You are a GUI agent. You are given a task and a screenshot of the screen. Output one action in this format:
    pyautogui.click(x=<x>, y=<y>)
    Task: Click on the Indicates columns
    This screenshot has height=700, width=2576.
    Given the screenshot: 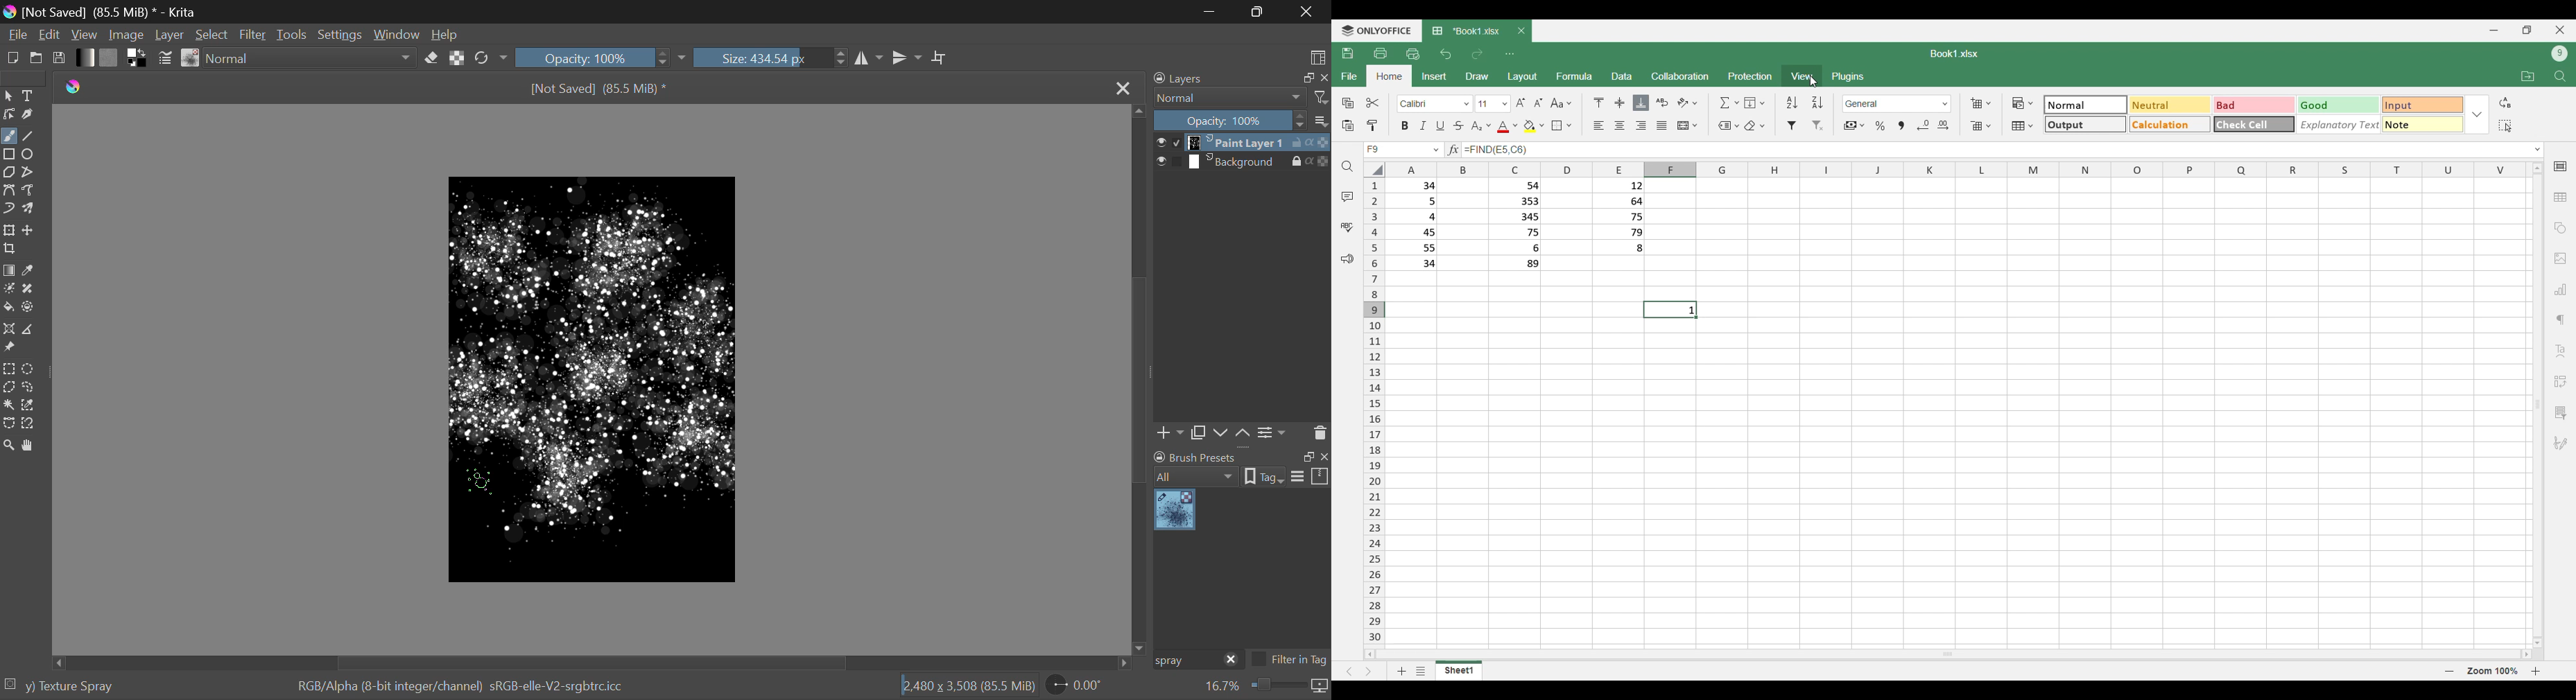 What is the action you would take?
    pyautogui.click(x=1960, y=170)
    